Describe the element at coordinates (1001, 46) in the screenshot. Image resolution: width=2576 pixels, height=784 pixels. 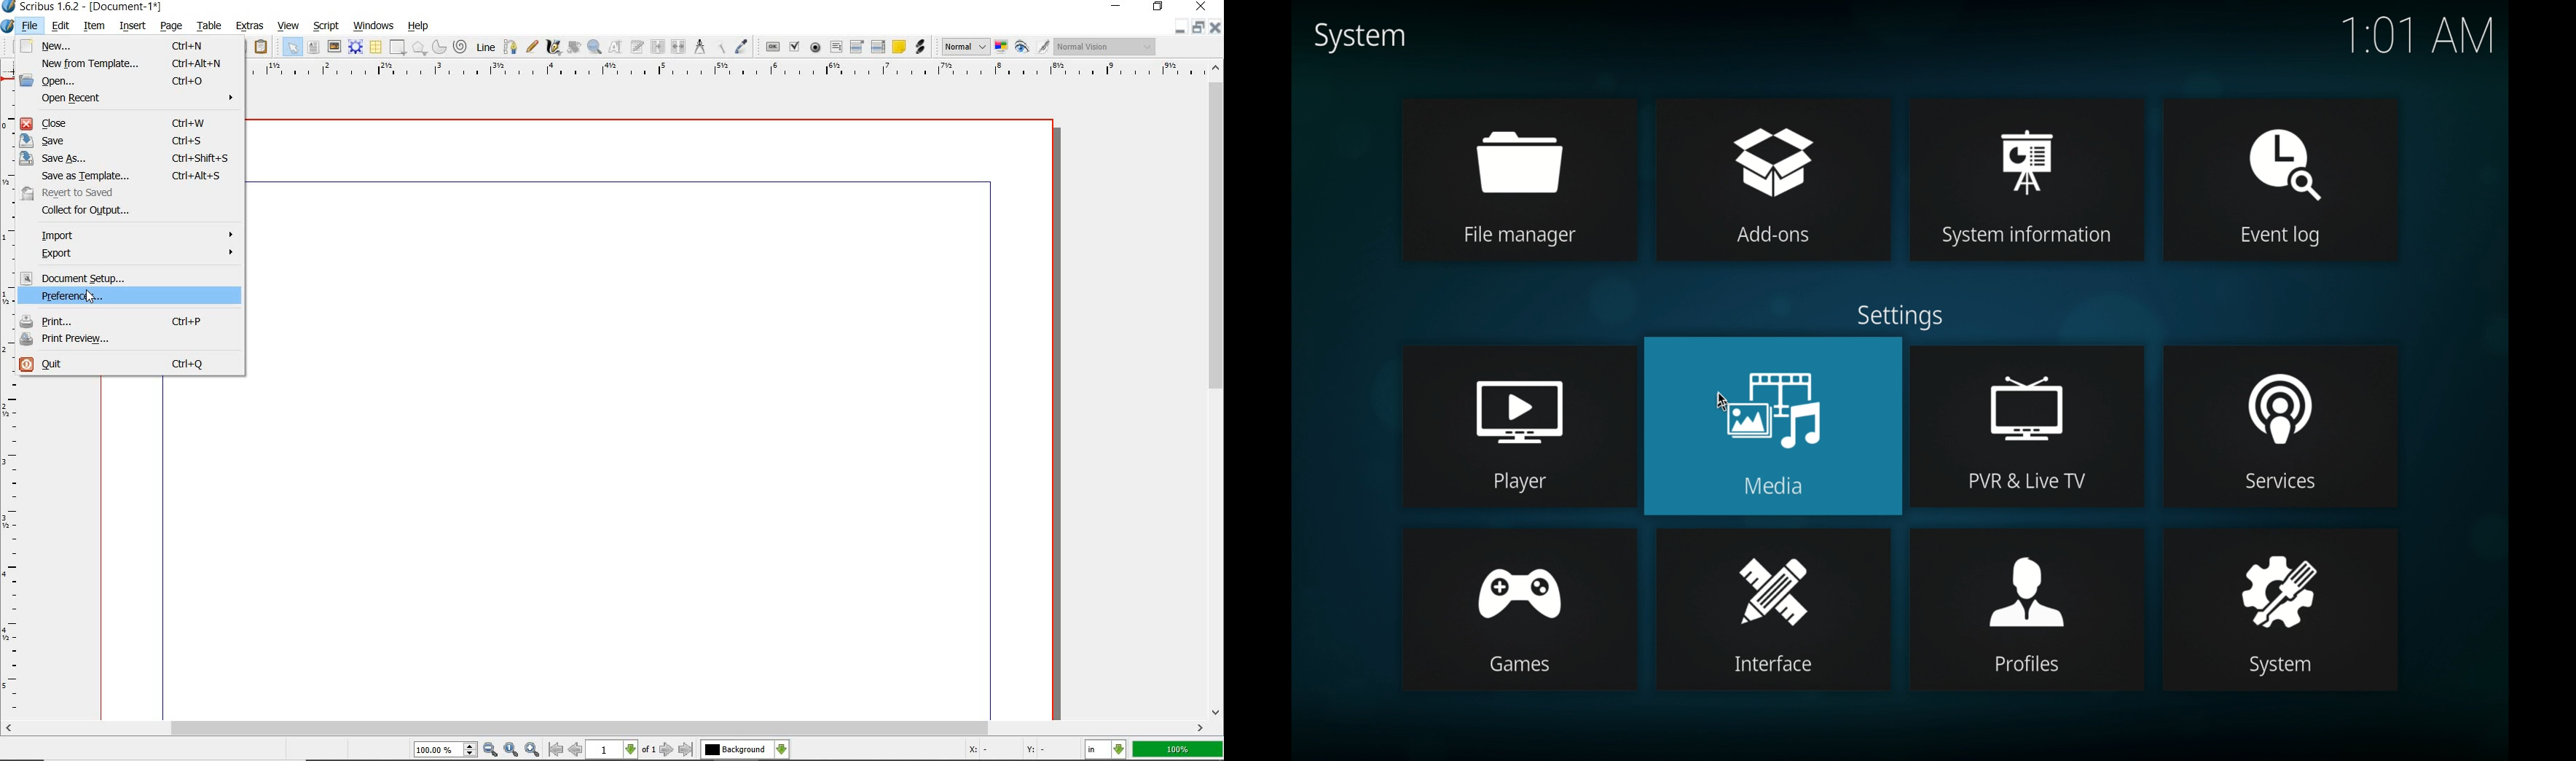
I see `toggle color management` at that location.